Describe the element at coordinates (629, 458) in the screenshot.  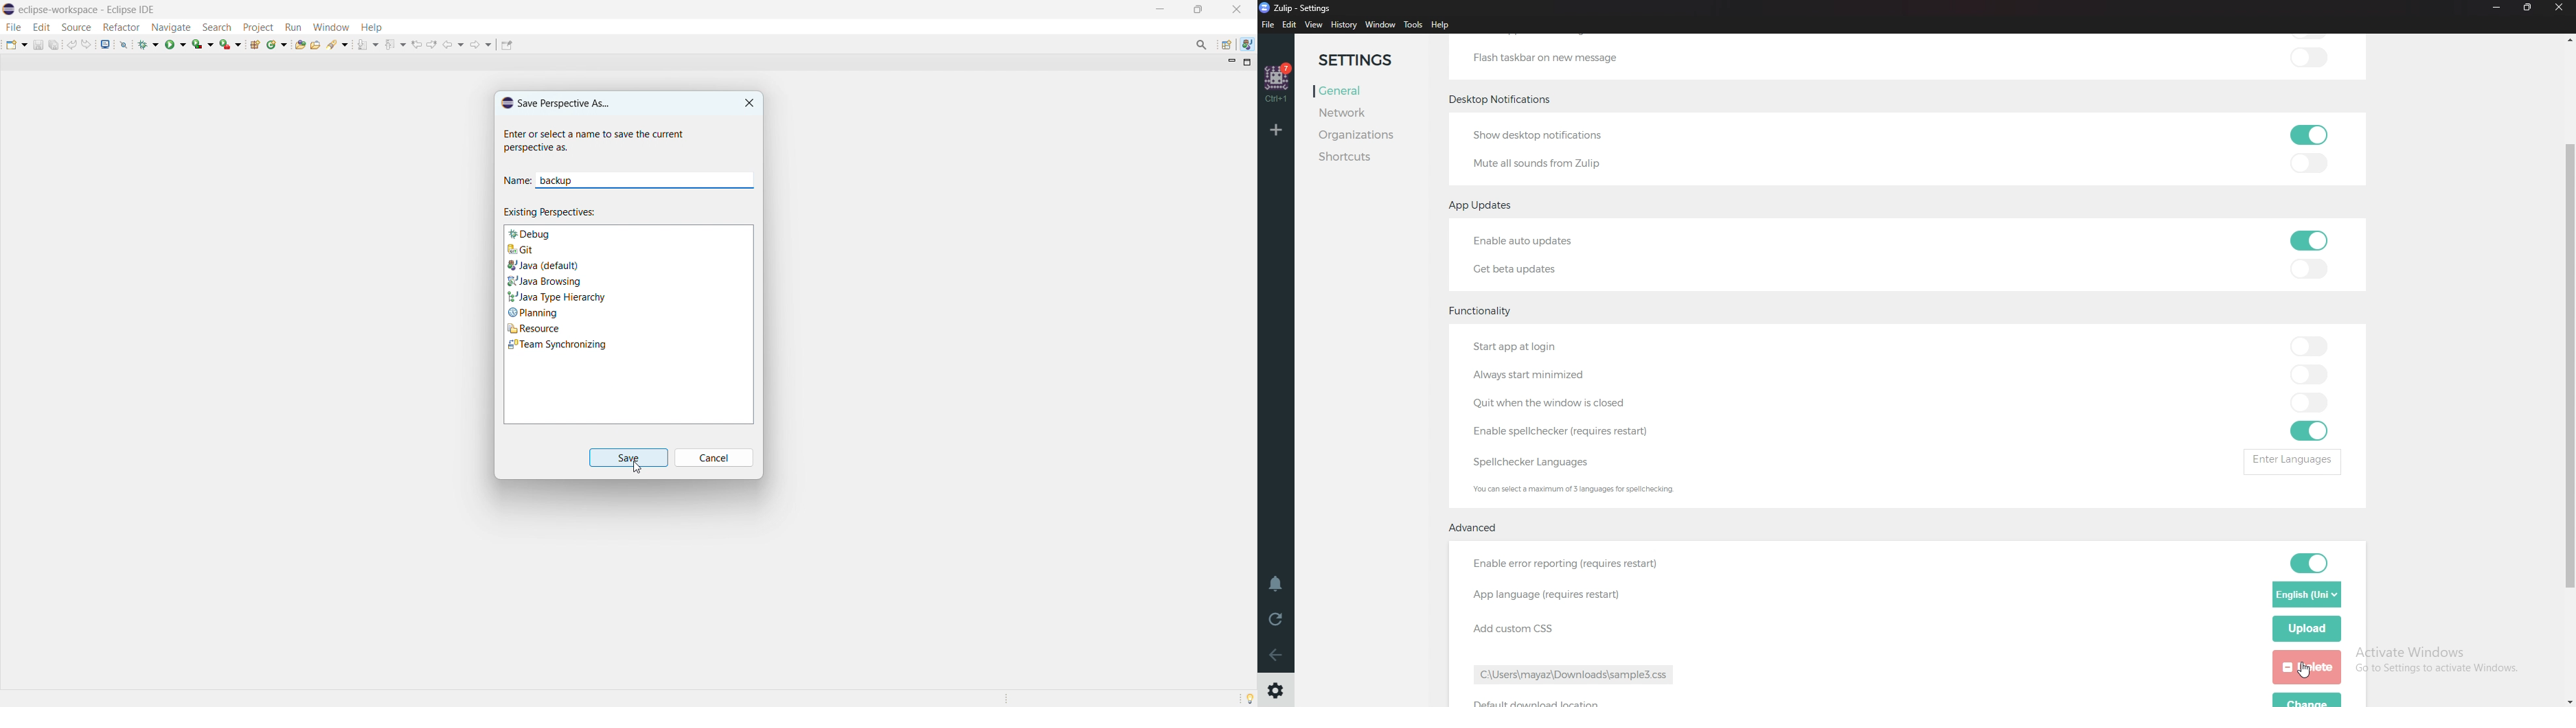
I see `save` at that location.